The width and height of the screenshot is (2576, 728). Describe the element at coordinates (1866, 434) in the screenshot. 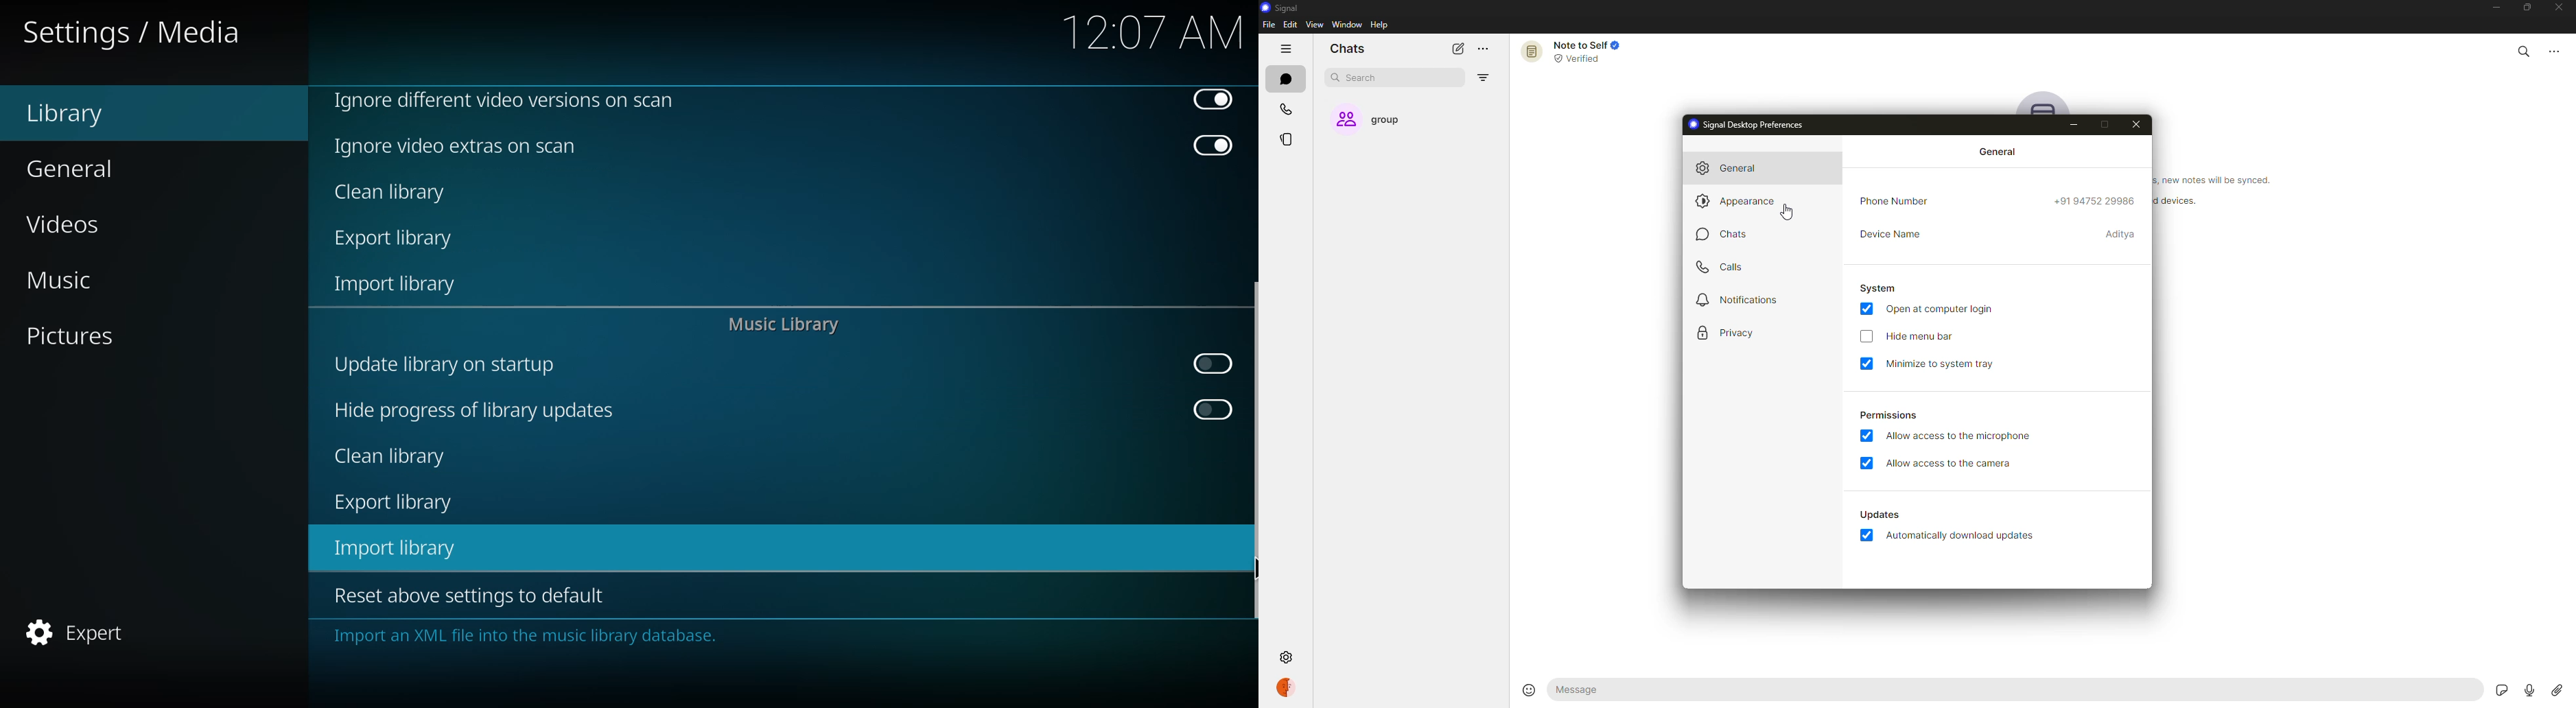

I see `enabled` at that location.